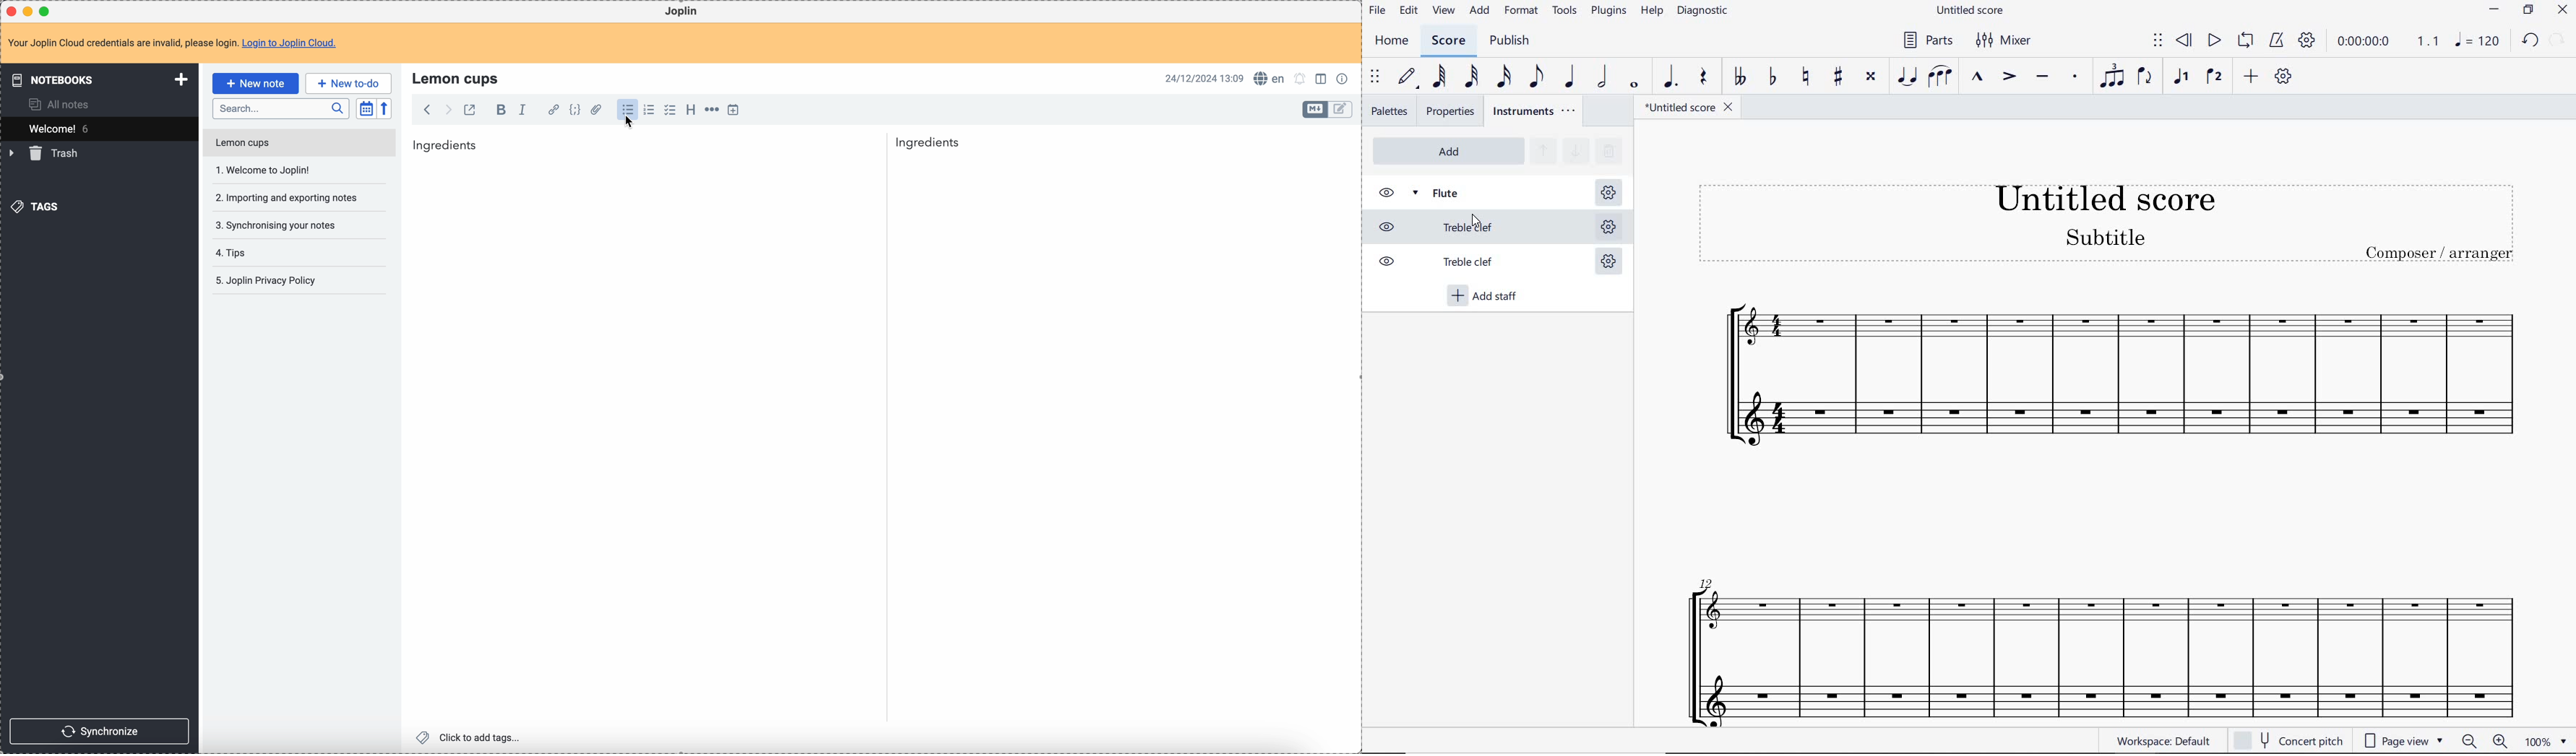 The height and width of the screenshot is (756, 2576). What do you see at coordinates (233, 254) in the screenshot?
I see `tips` at bounding box center [233, 254].